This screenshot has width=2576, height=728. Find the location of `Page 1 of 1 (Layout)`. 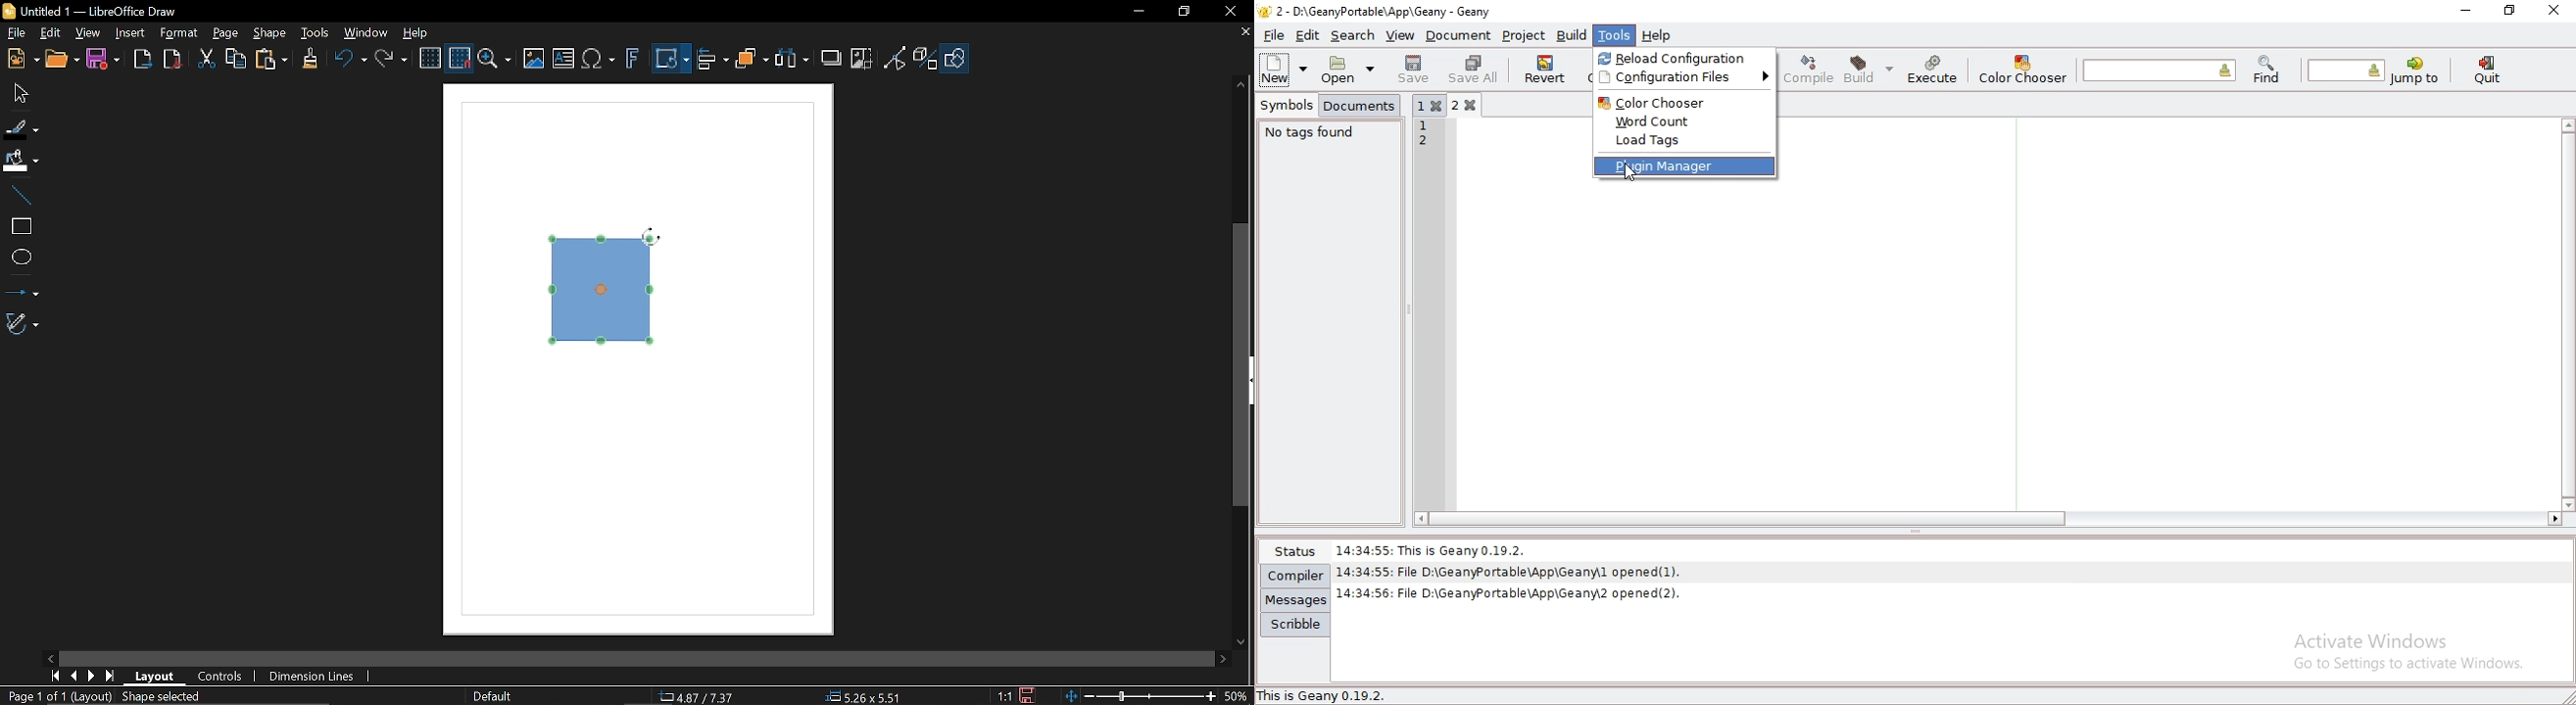

Page 1 of 1 (Layout) is located at coordinates (58, 696).